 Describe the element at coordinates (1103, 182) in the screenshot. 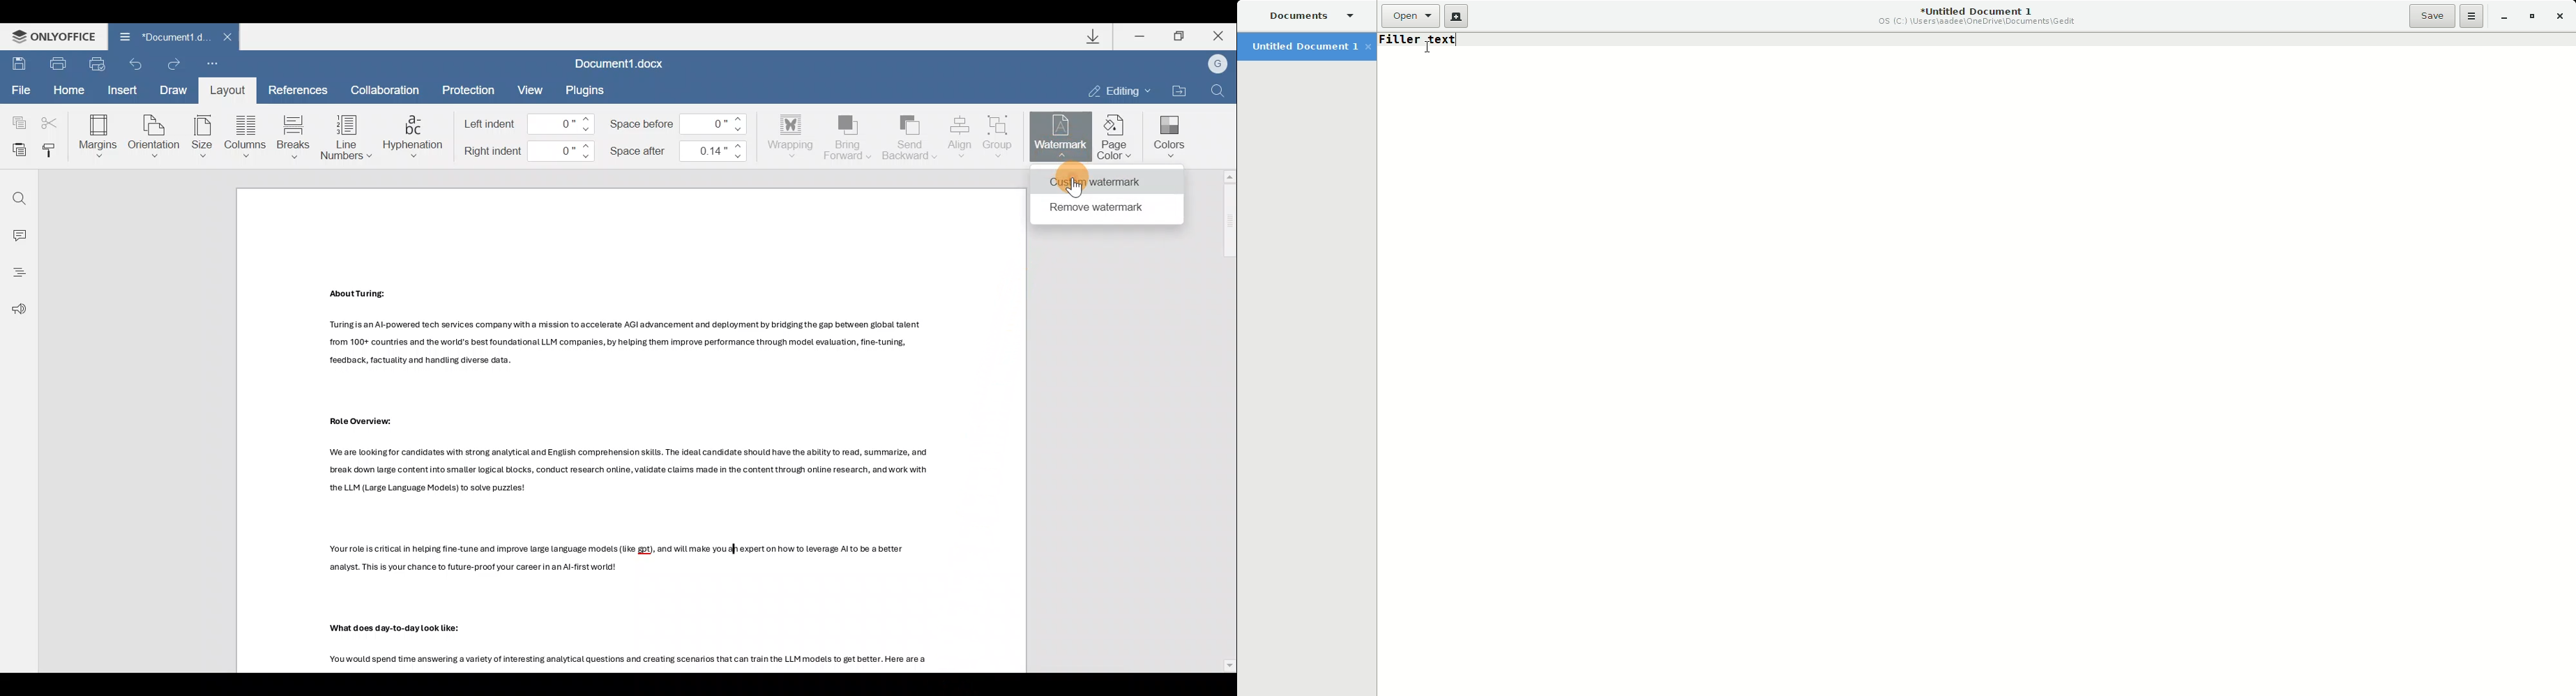

I see `Custom watermark` at that location.